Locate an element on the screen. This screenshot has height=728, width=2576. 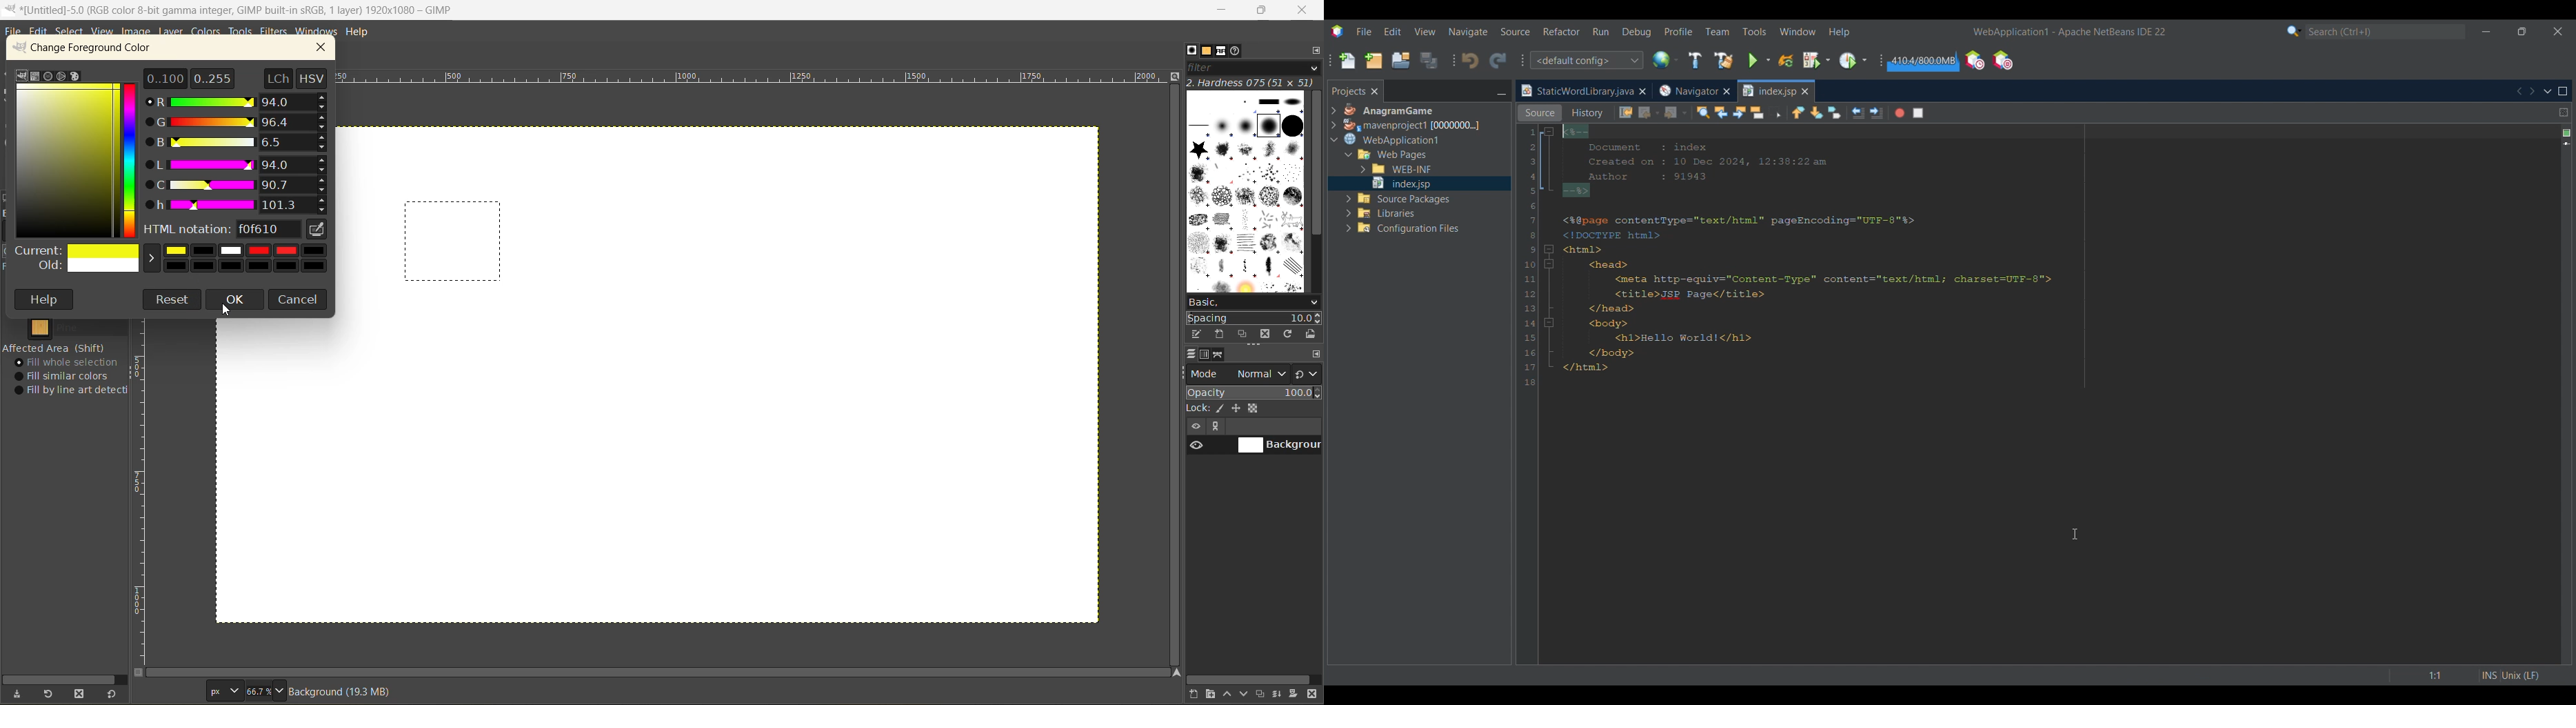
hardness is located at coordinates (1252, 83).